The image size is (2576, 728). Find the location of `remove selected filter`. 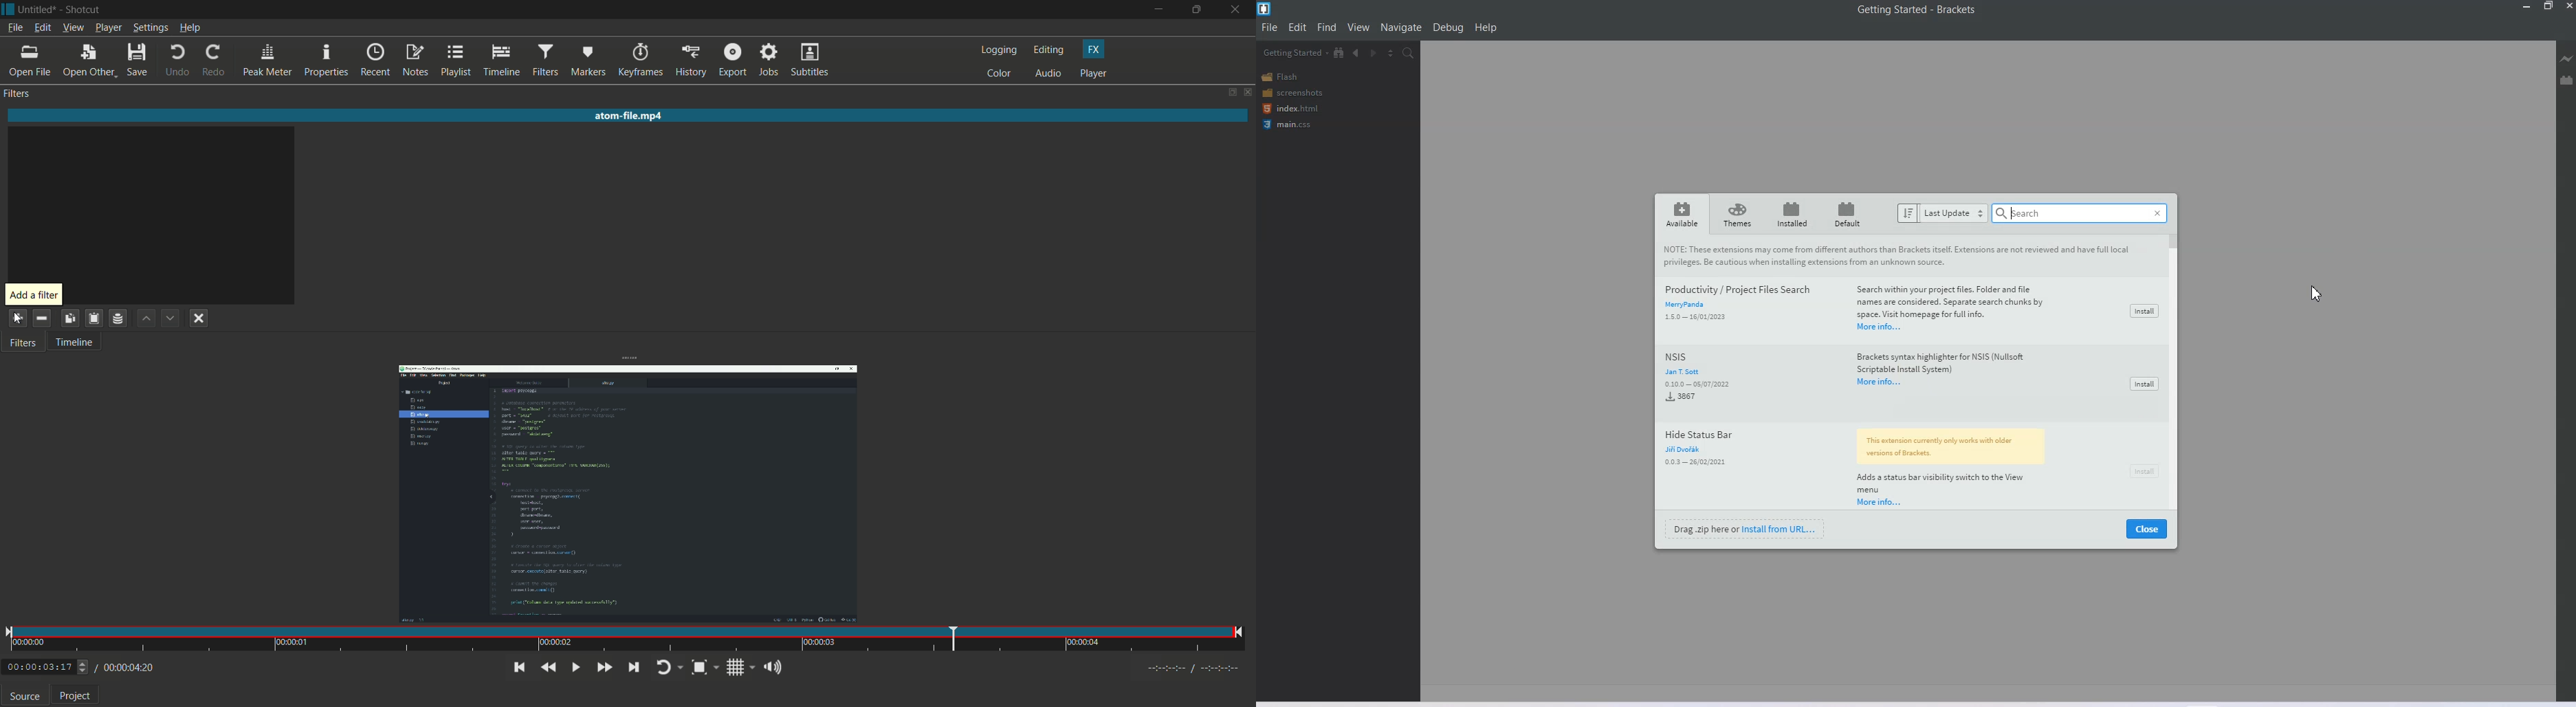

remove selected filter is located at coordinates (42, 317).